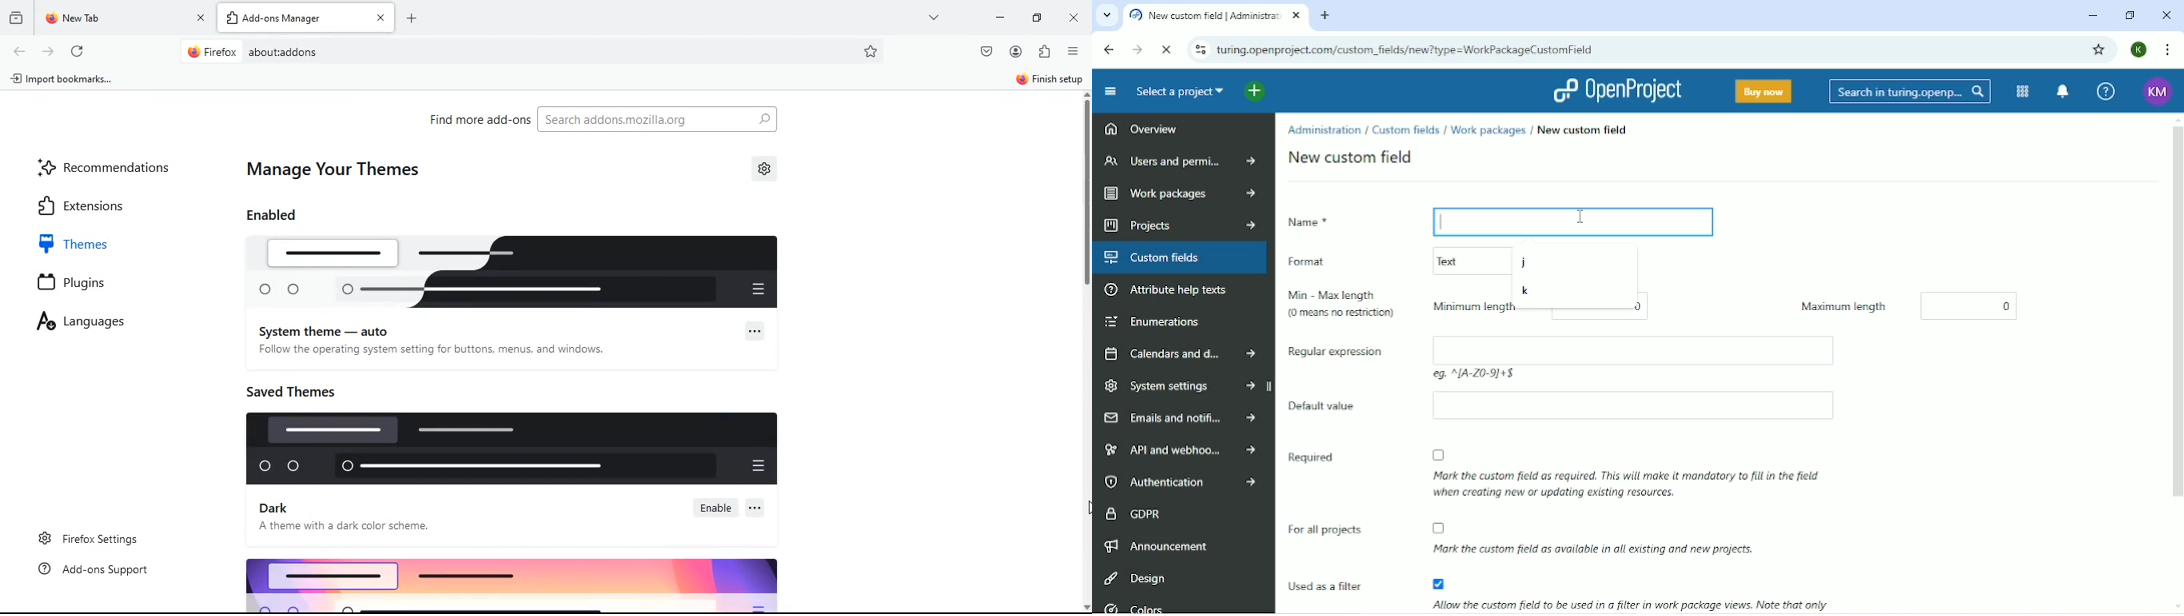  Describe the element at coordinates (49, 53) in the screenshot. I see `forward` at that location.